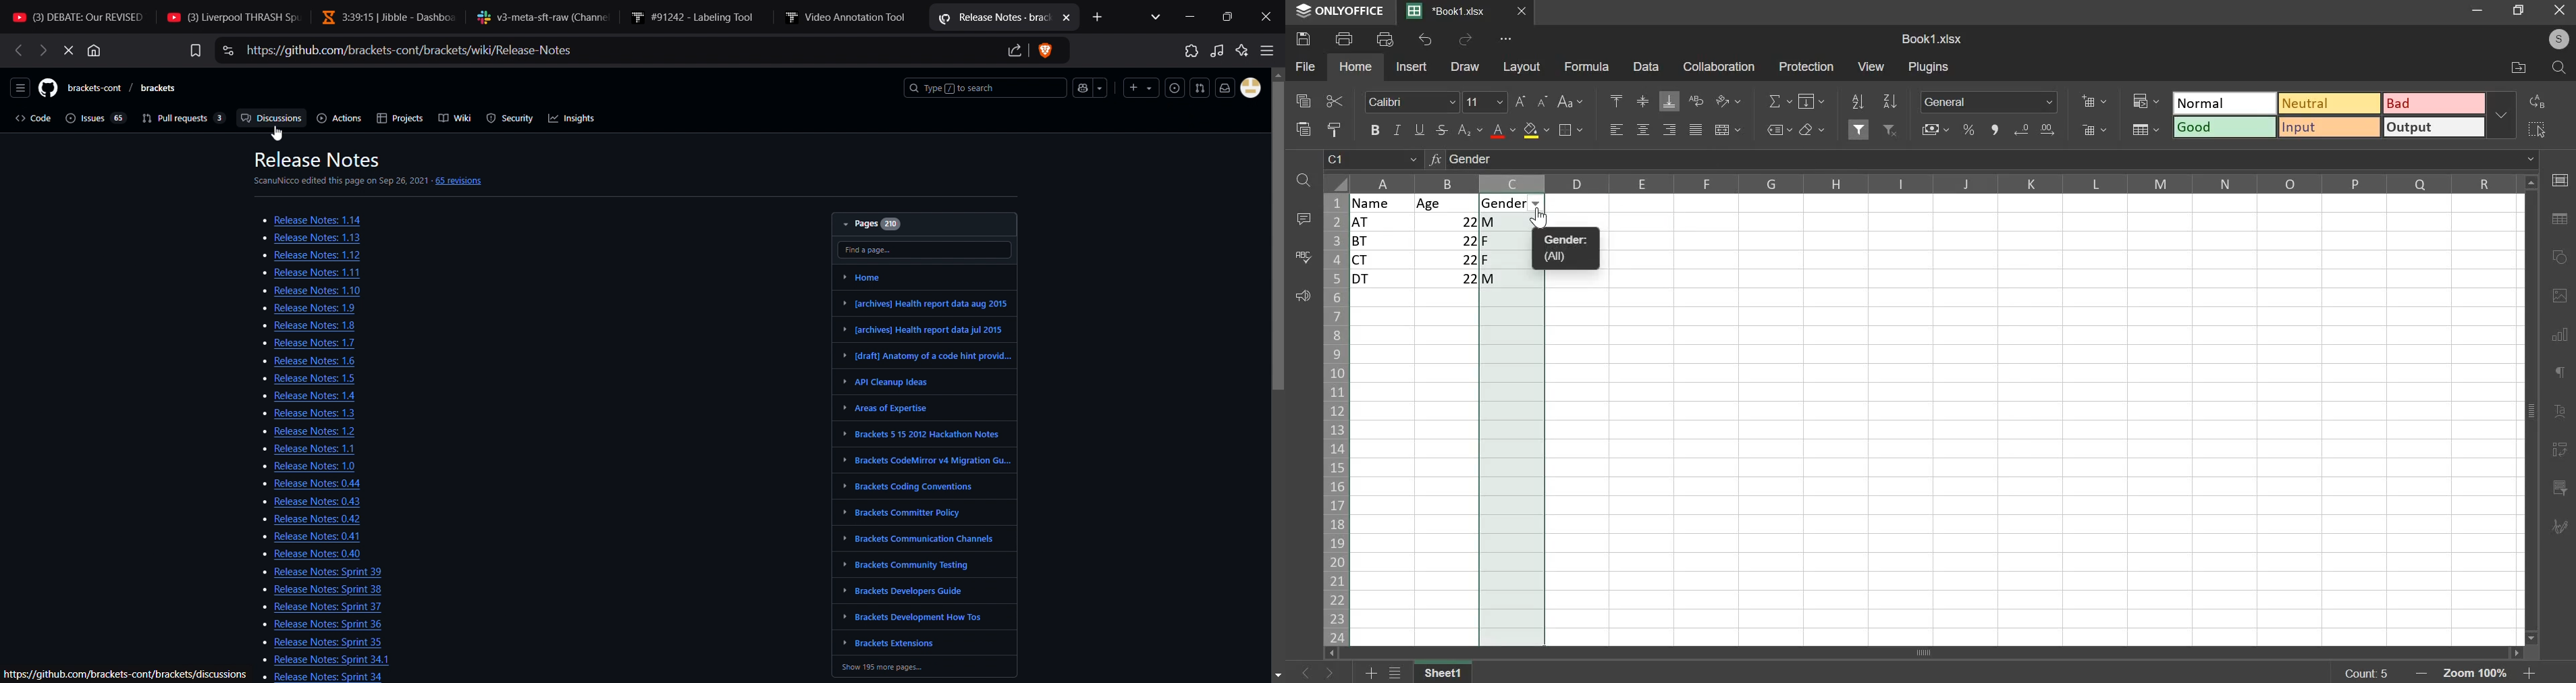 This screenshot has width=2576, height=700. I want to click on gender (all), so click(1571, 249).